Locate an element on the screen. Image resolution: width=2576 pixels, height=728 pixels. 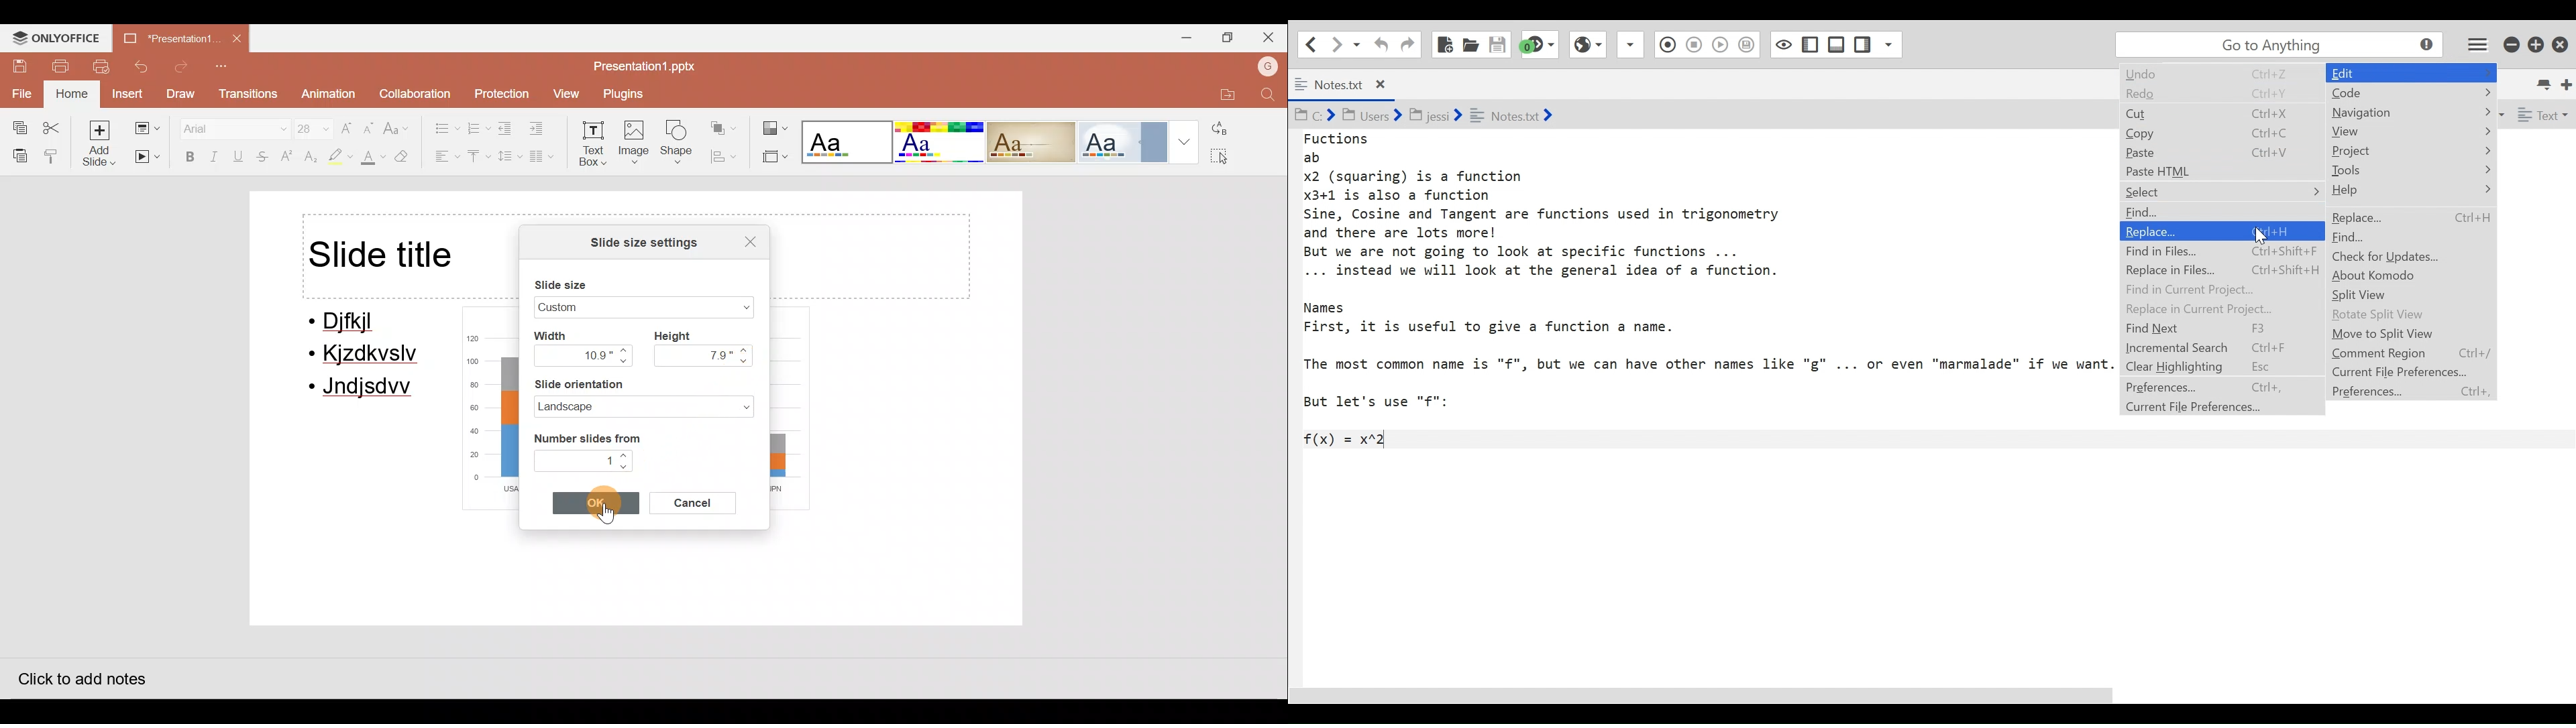
Recent locations is located at coordinates (1357, 44).